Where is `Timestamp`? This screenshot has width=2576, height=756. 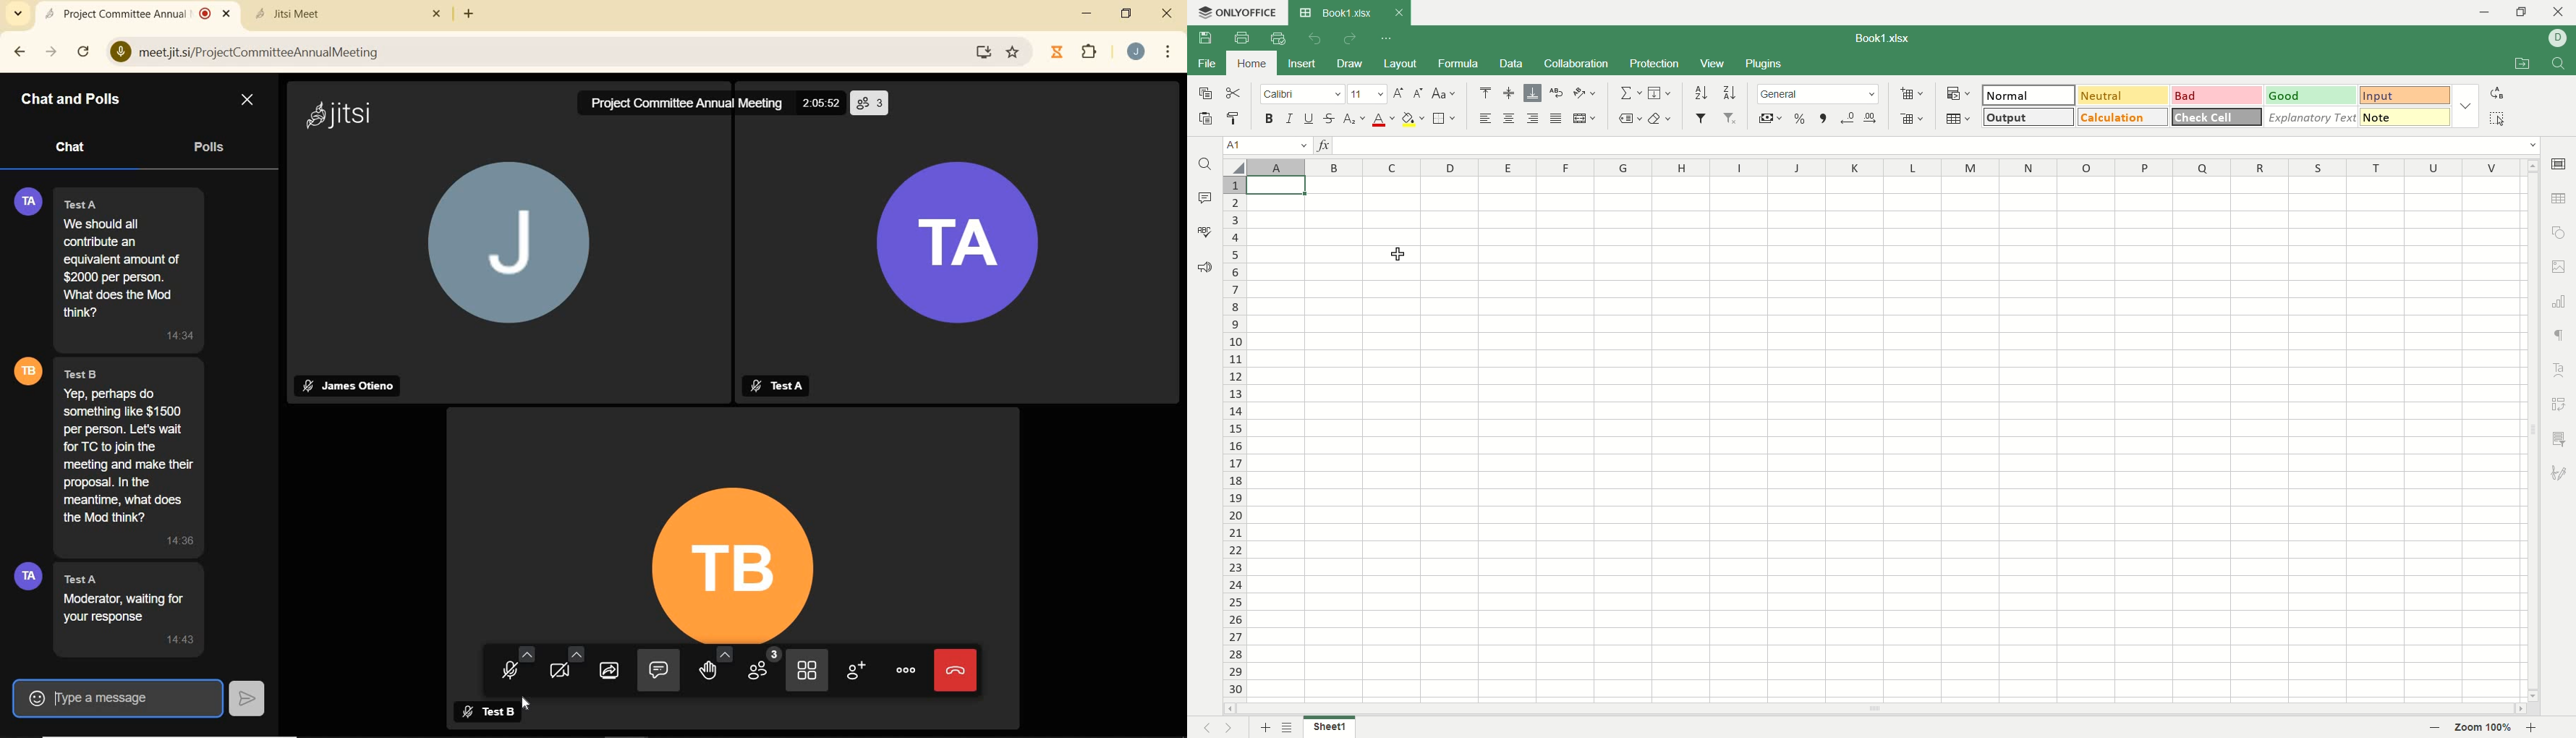 Timestamp is located at coordinates (170, 544).